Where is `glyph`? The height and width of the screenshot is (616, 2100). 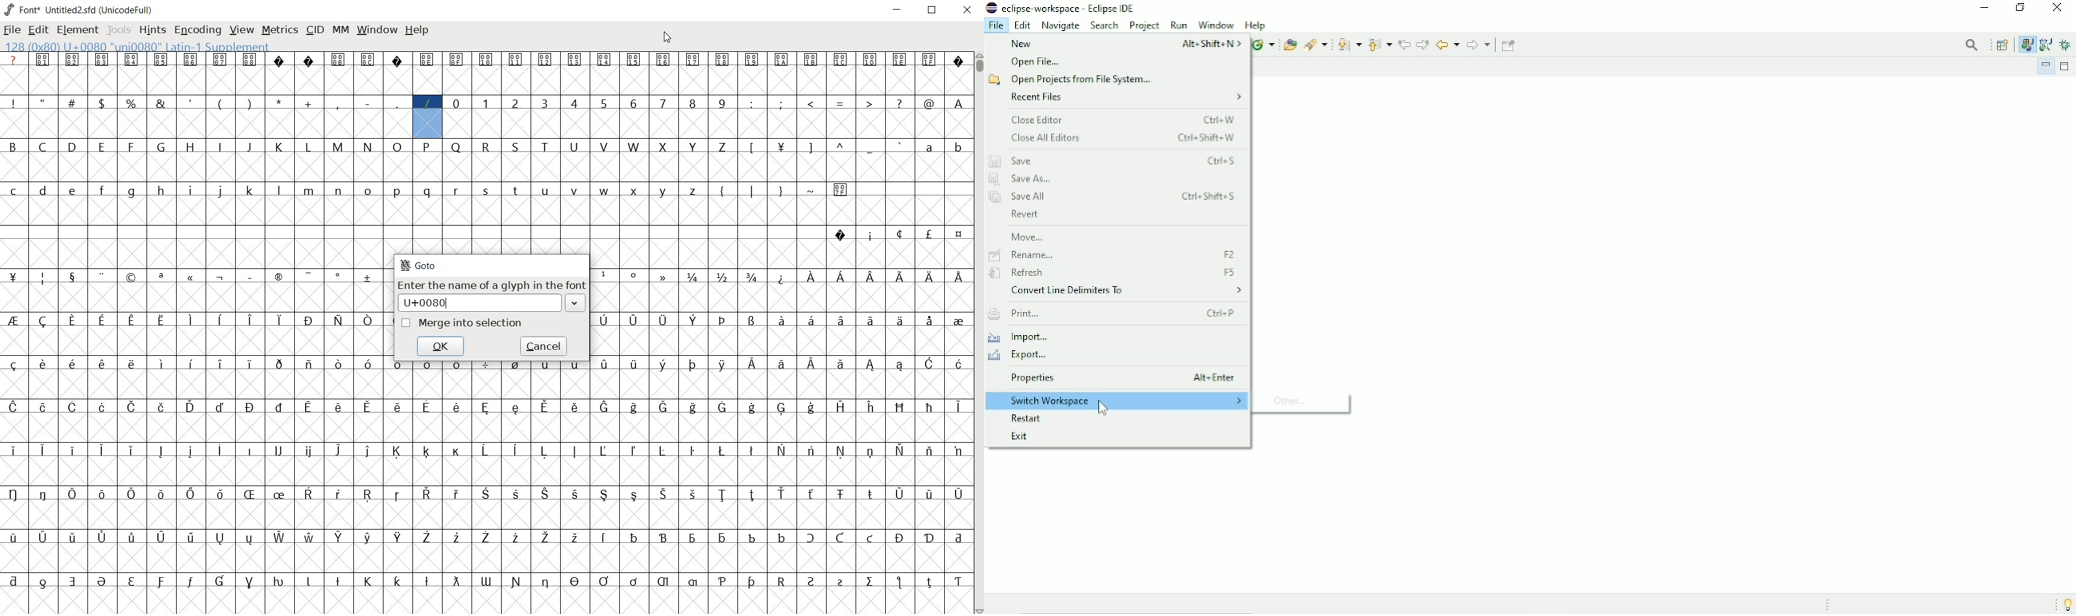 glyph is located at coordinates (664, 192).